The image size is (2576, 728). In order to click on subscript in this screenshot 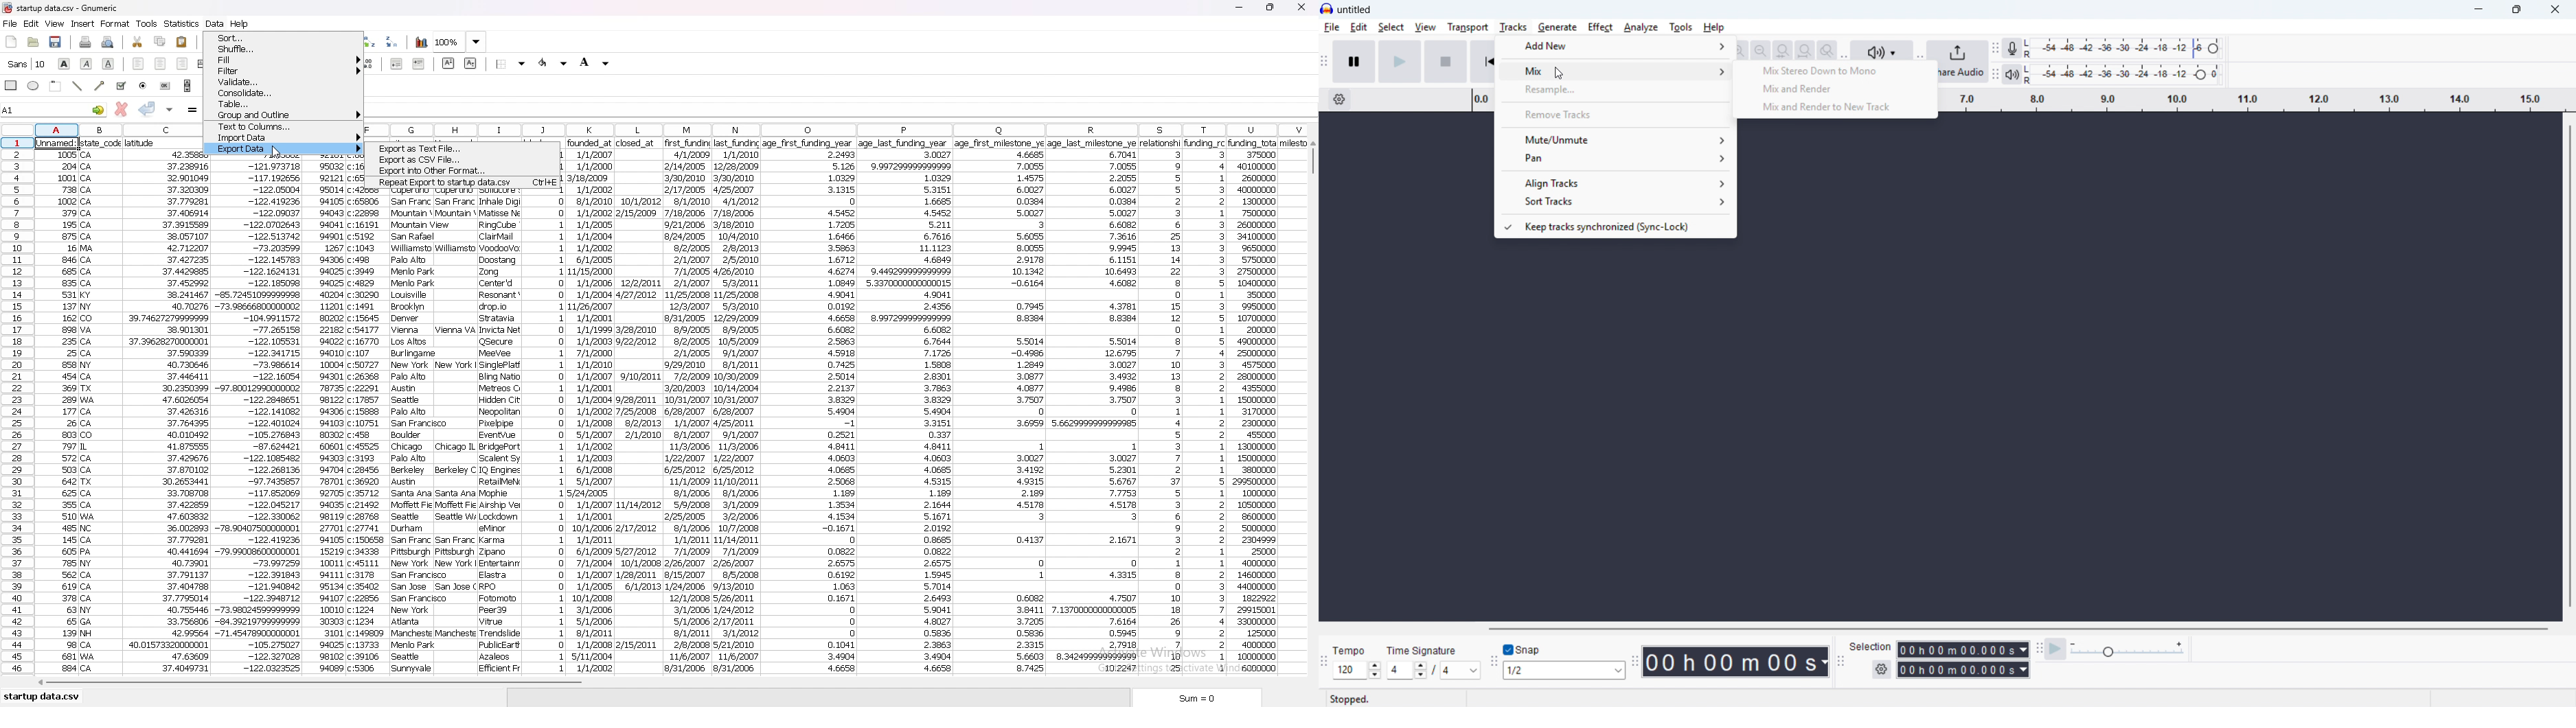, I will do `click(470, 63)`.